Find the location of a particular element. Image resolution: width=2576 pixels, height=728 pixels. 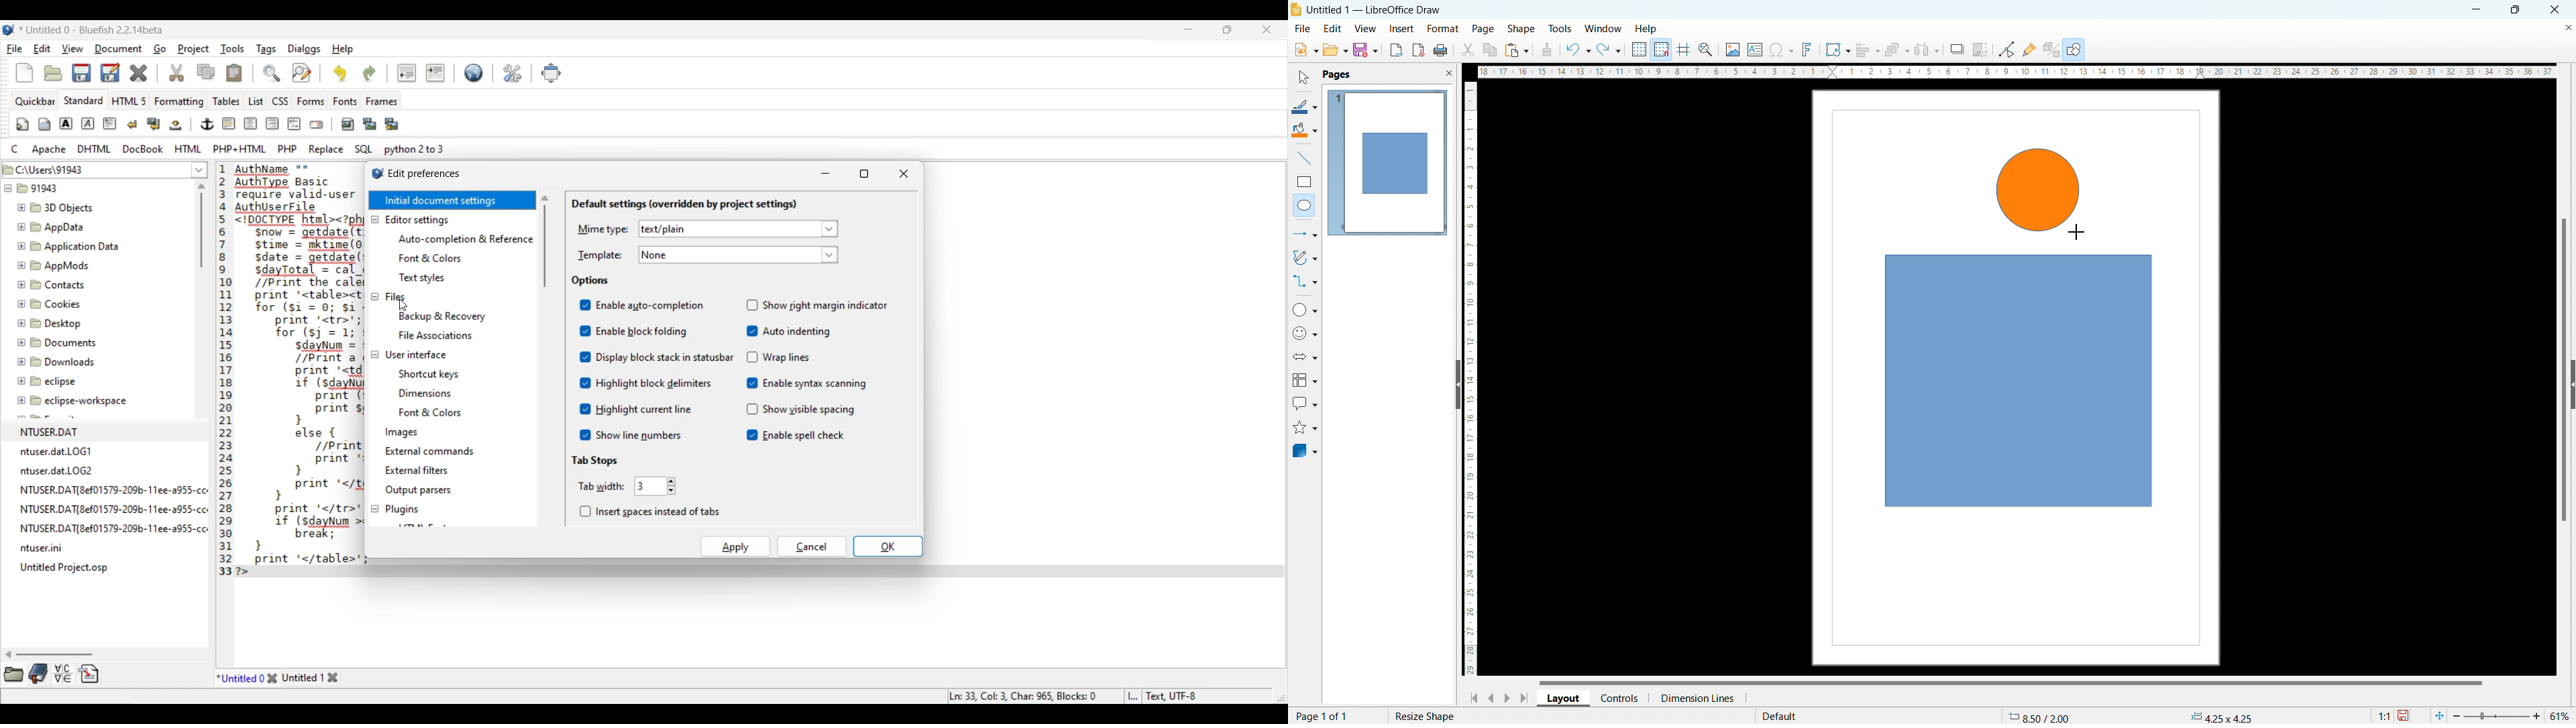

elipse is located at coordinates (1304, 204).